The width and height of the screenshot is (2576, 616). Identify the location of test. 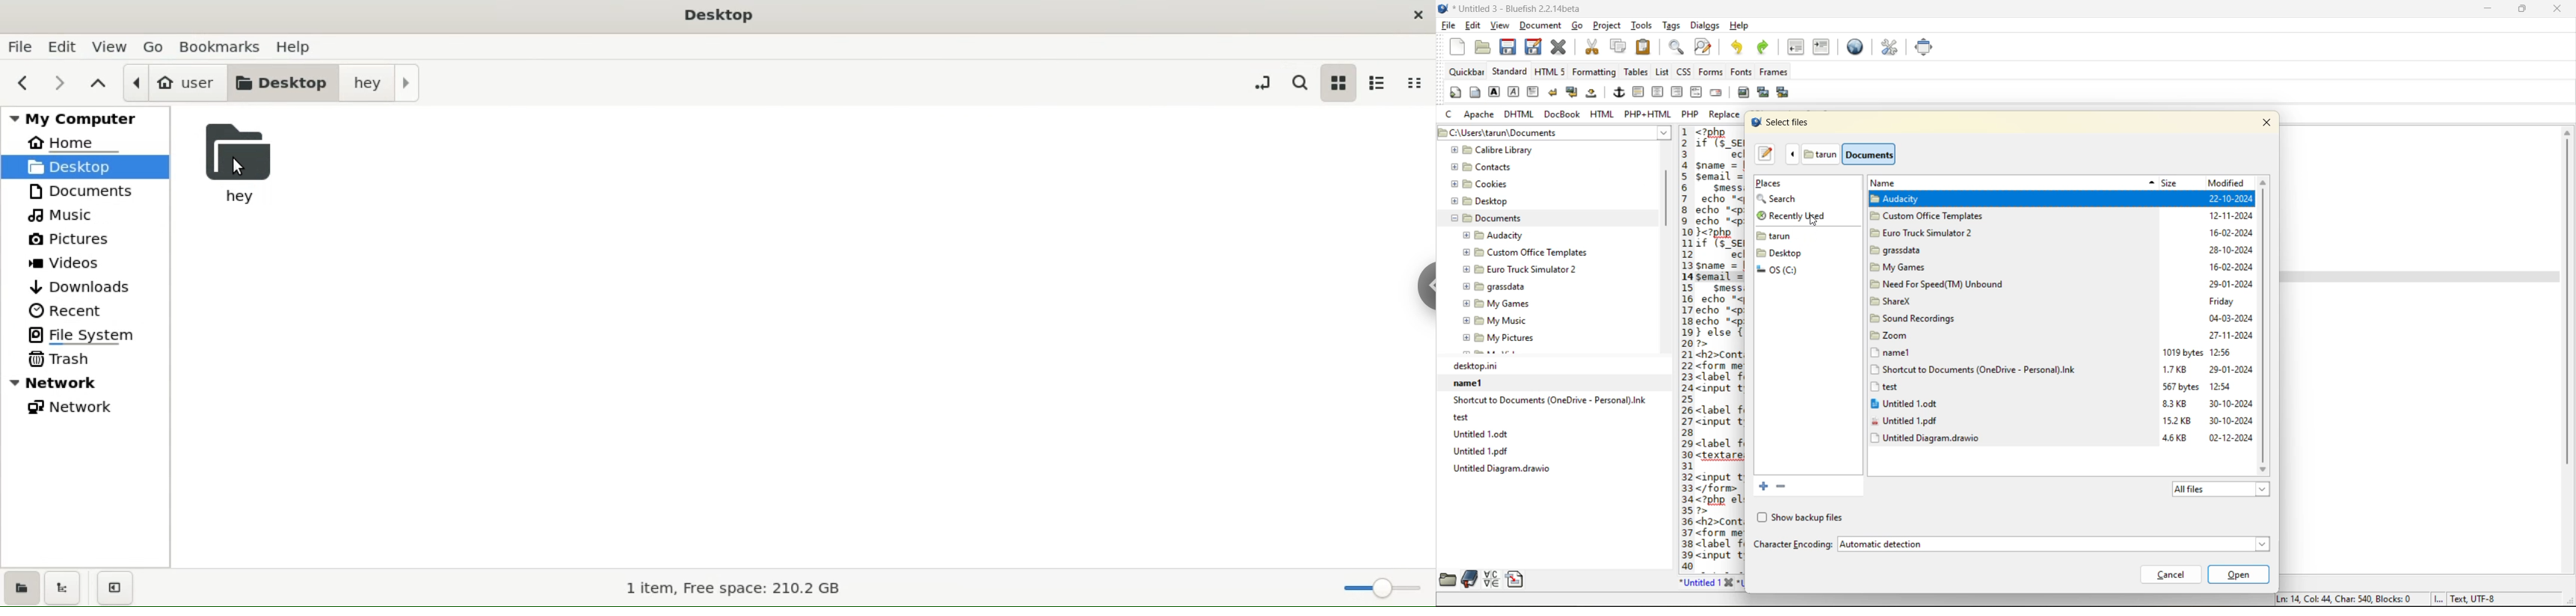
(1543, 417).